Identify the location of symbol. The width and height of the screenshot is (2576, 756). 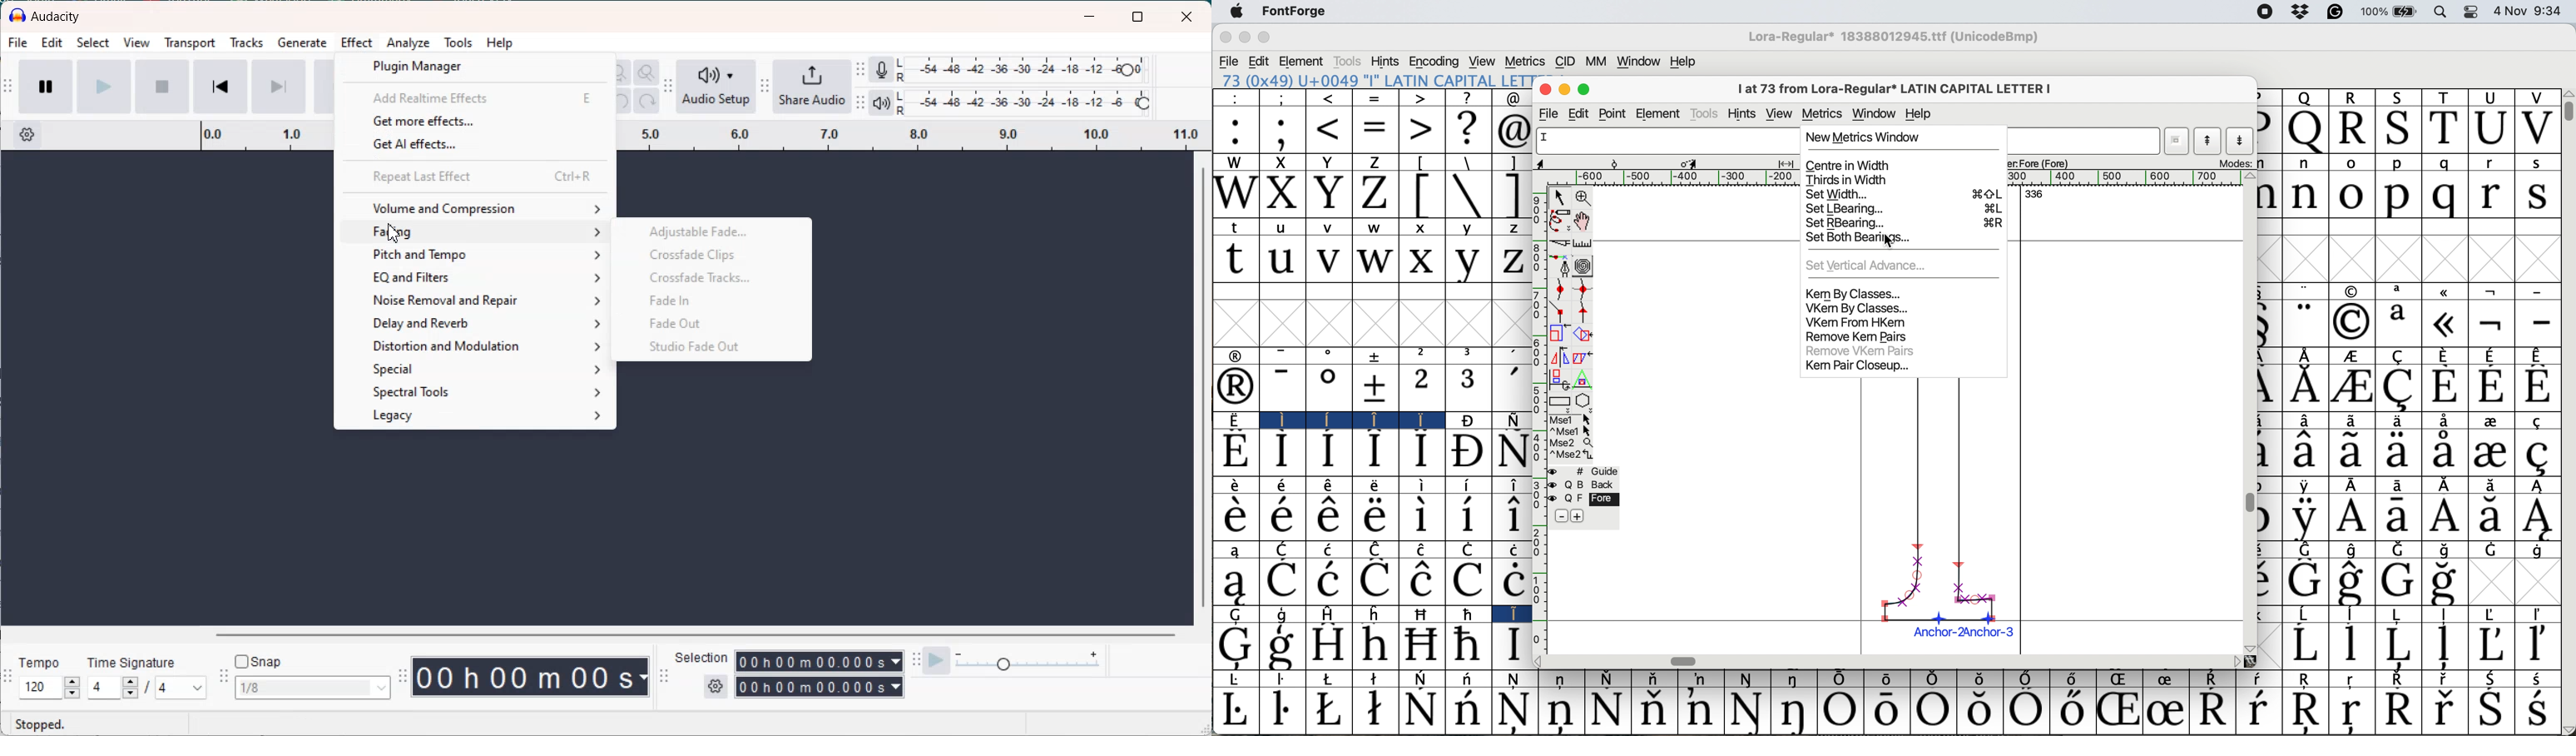
(1377, 356).